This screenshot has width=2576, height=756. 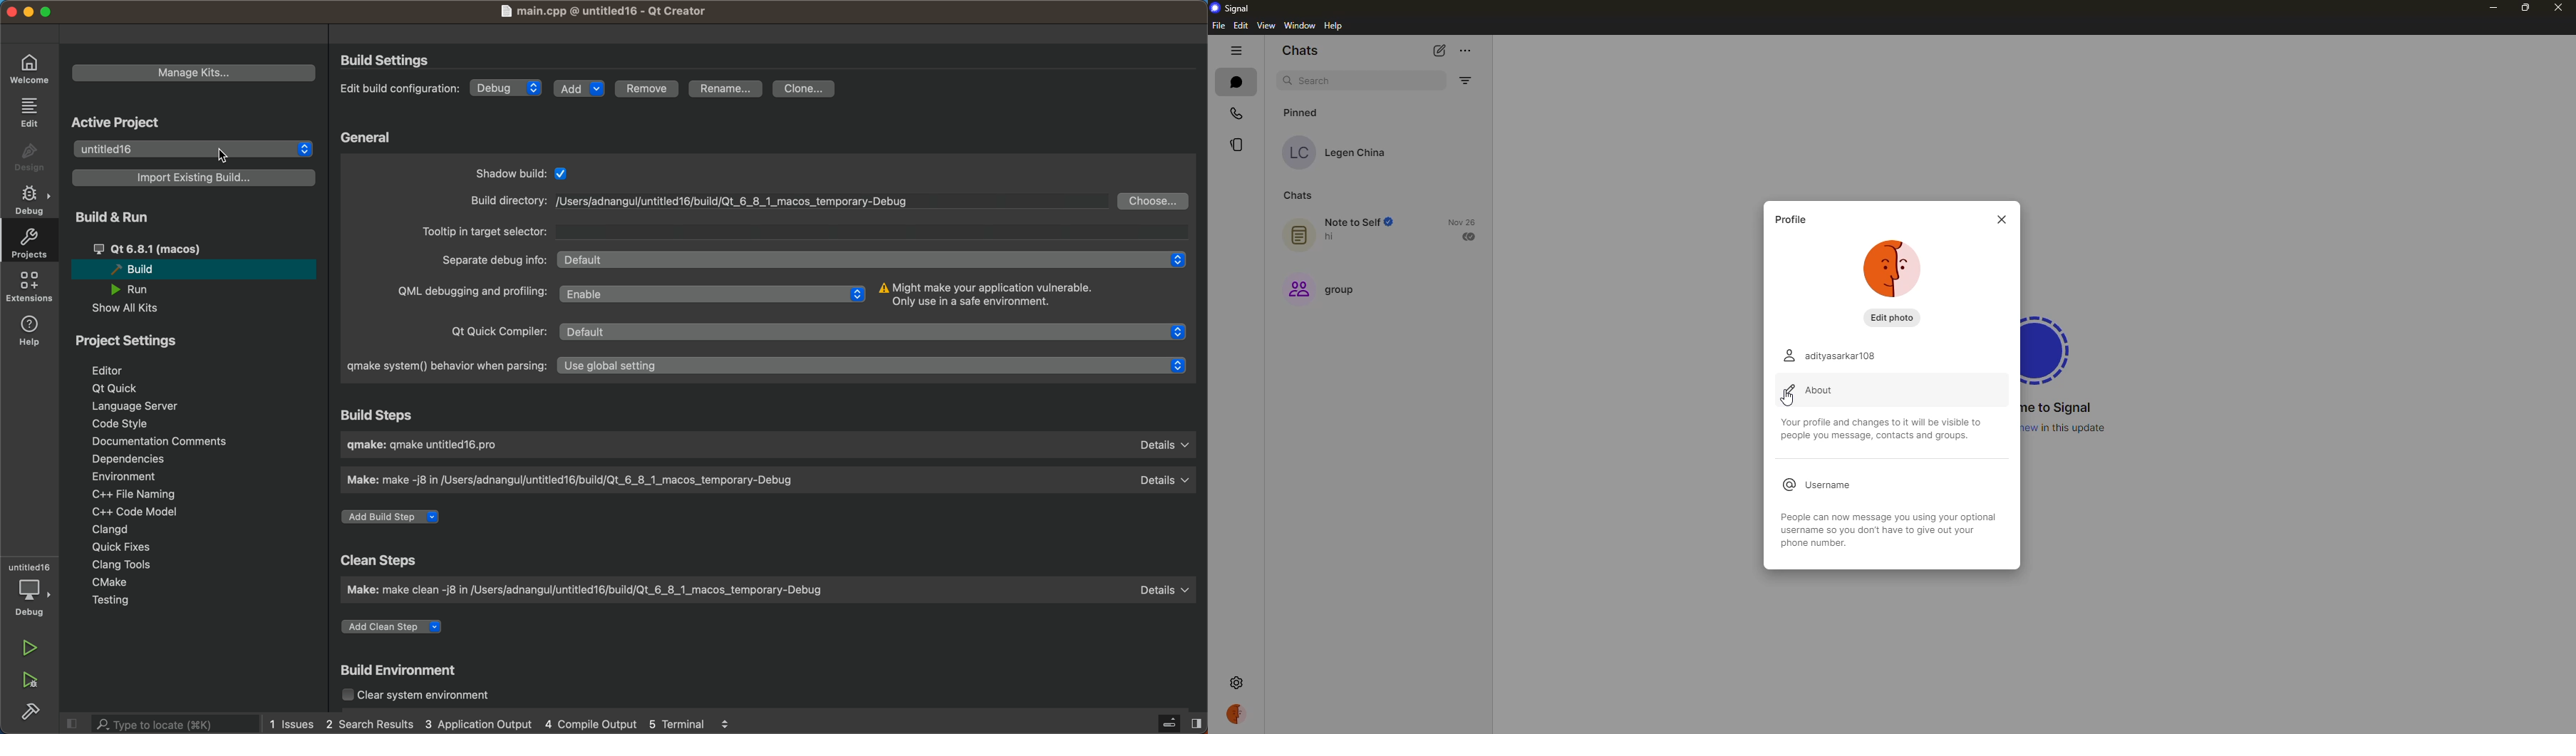 I want to click on calls, so click(x=1238, y=112).